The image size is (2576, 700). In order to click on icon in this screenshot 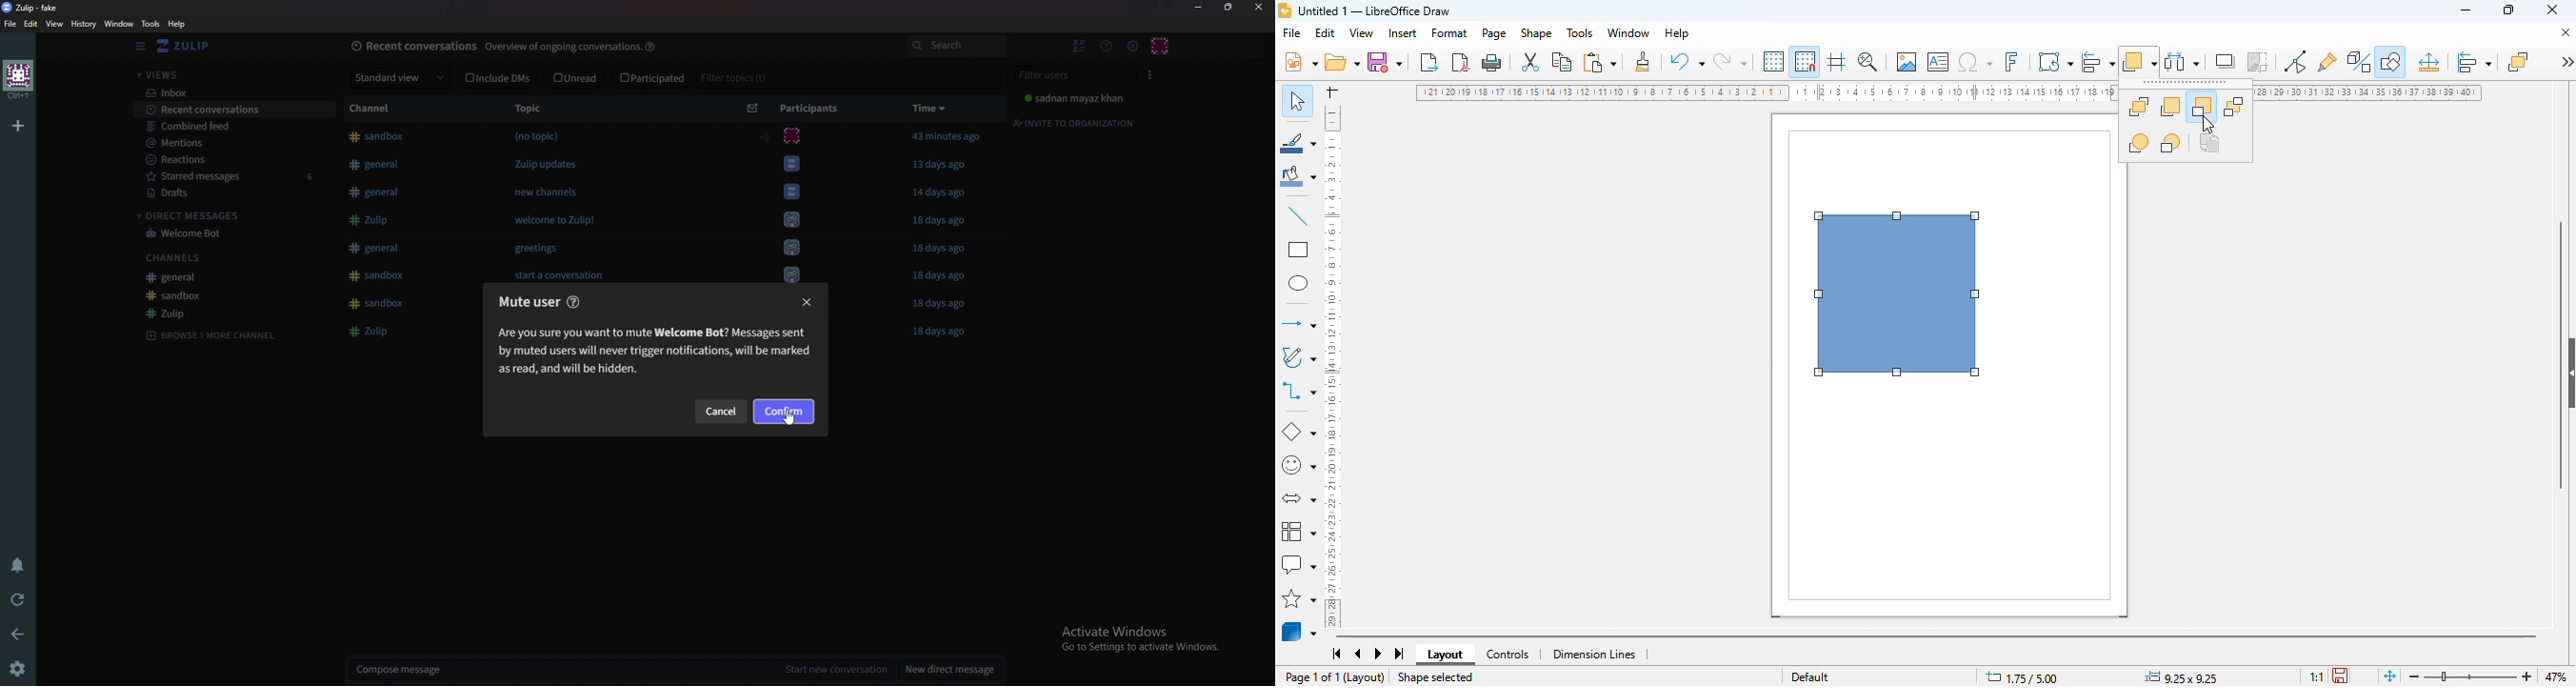, I will do `click(793, 249)`.